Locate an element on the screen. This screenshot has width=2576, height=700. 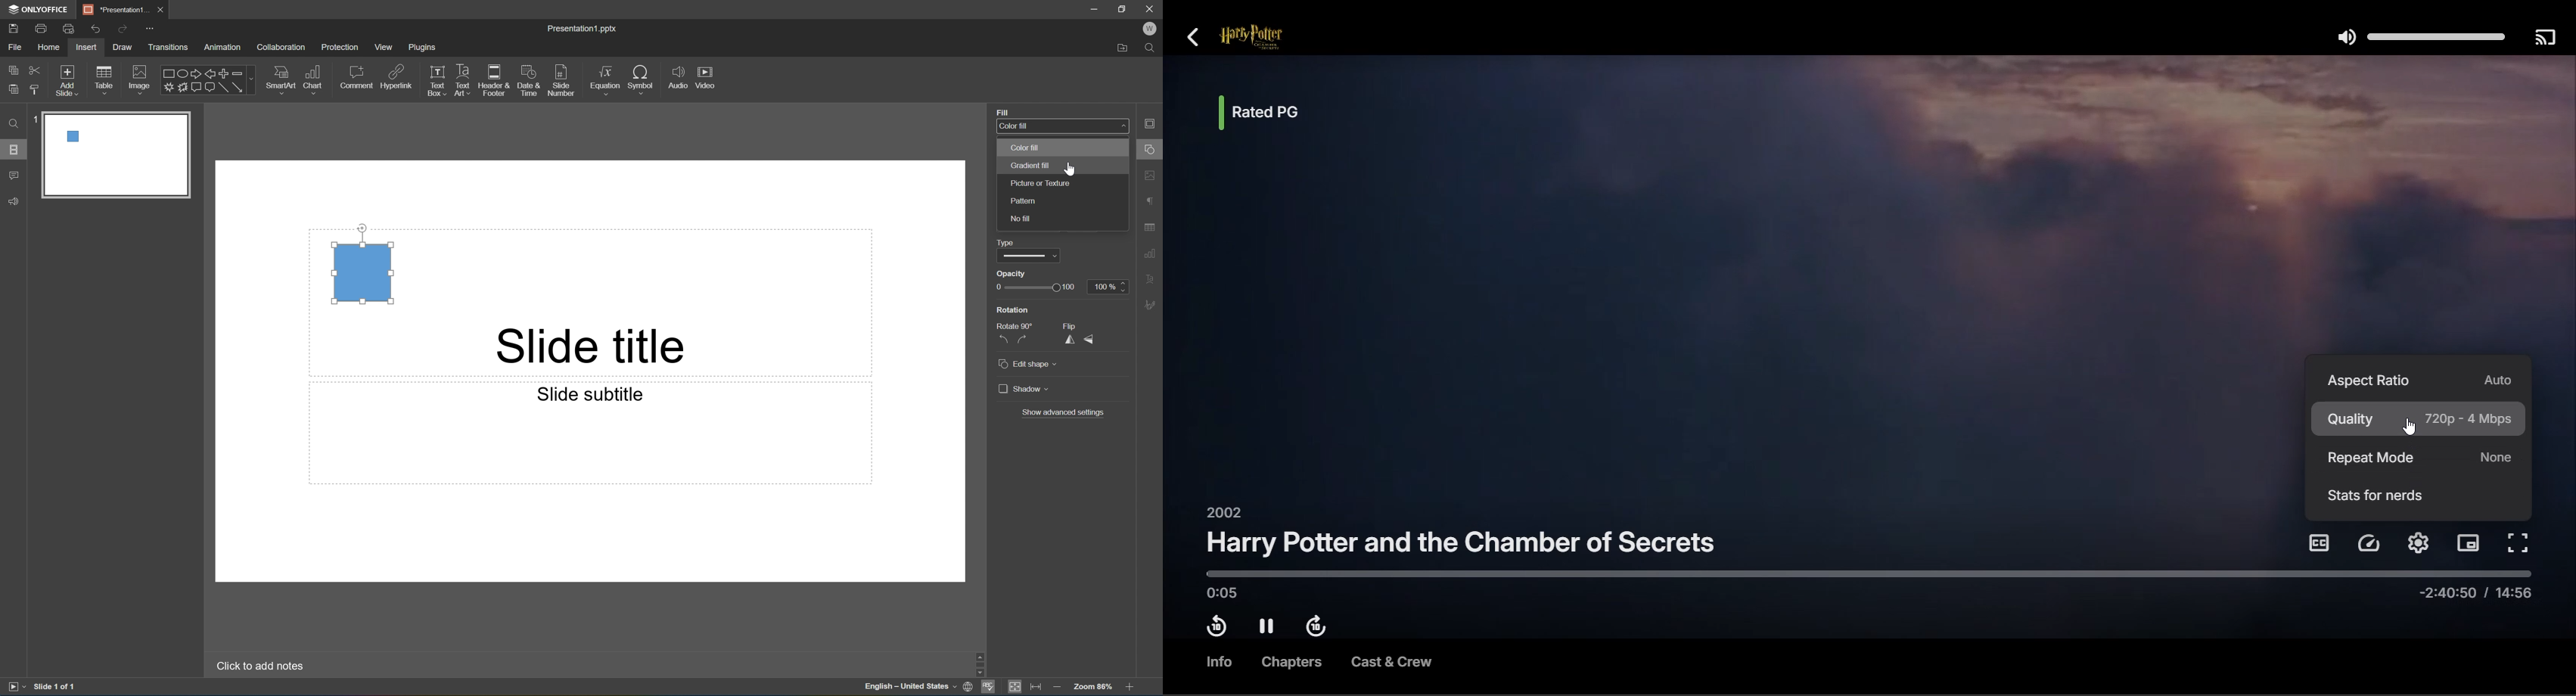
Scroll Bar is located at coordinates (1128, 661).